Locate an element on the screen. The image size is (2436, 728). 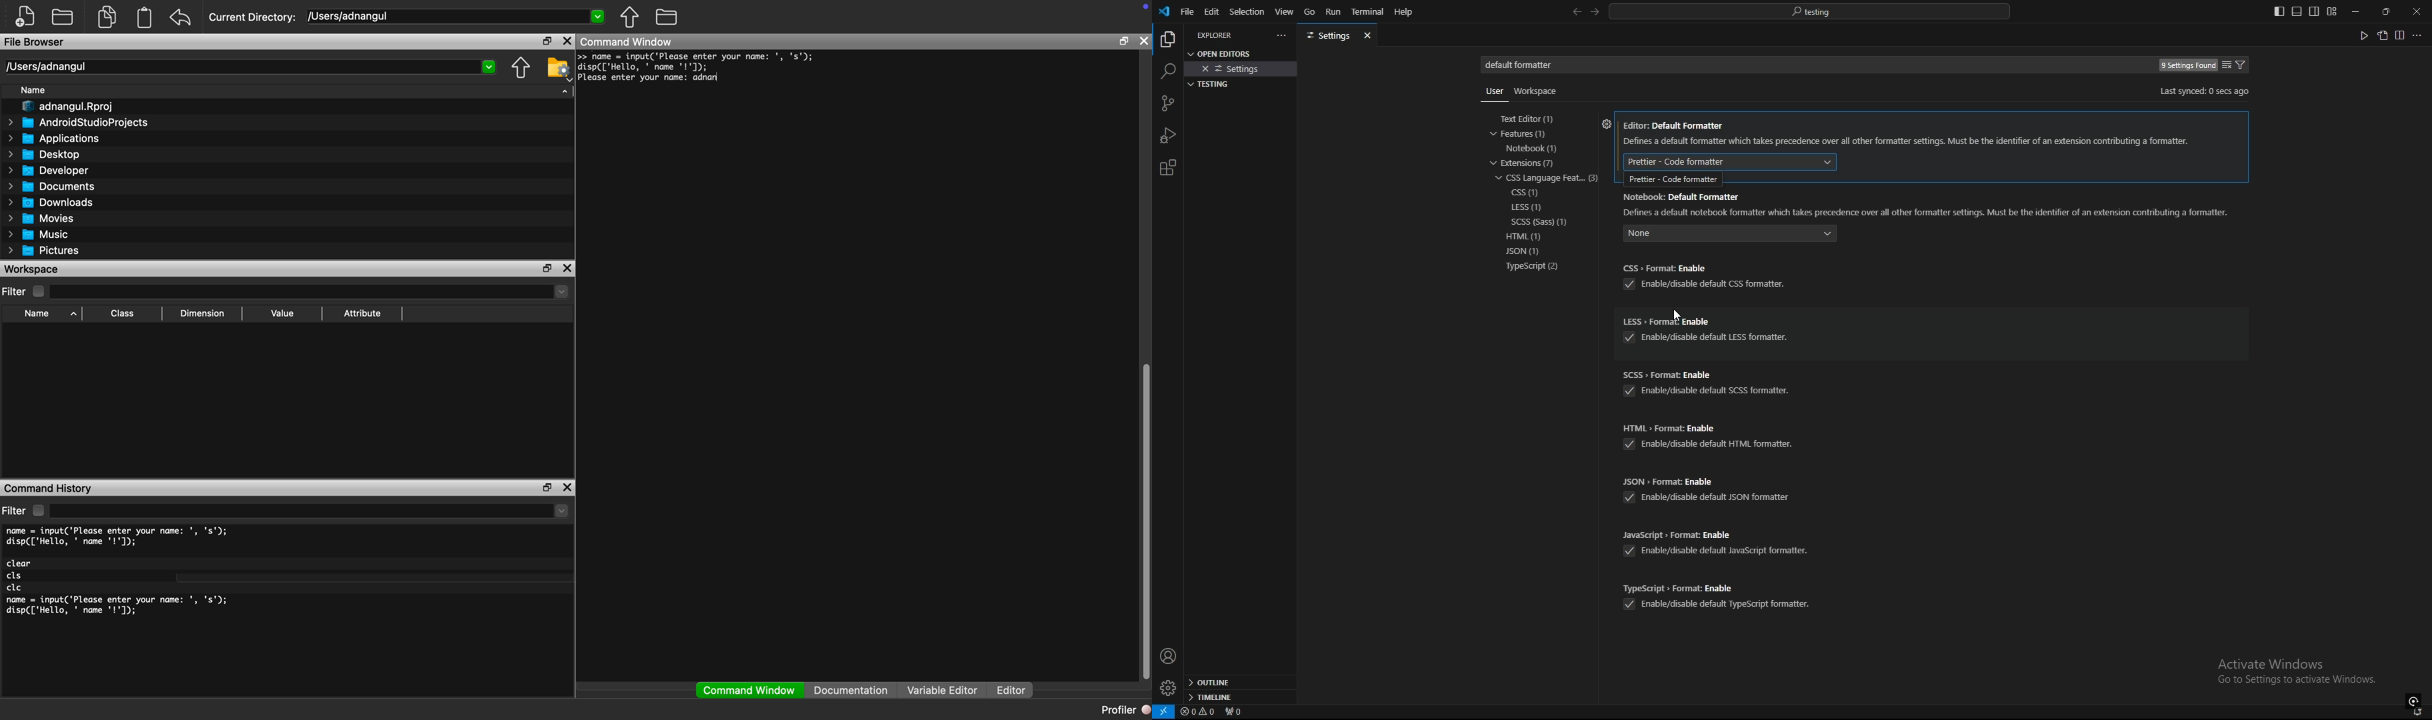
prettier - code formatter is located at coordinates (1668, 179).